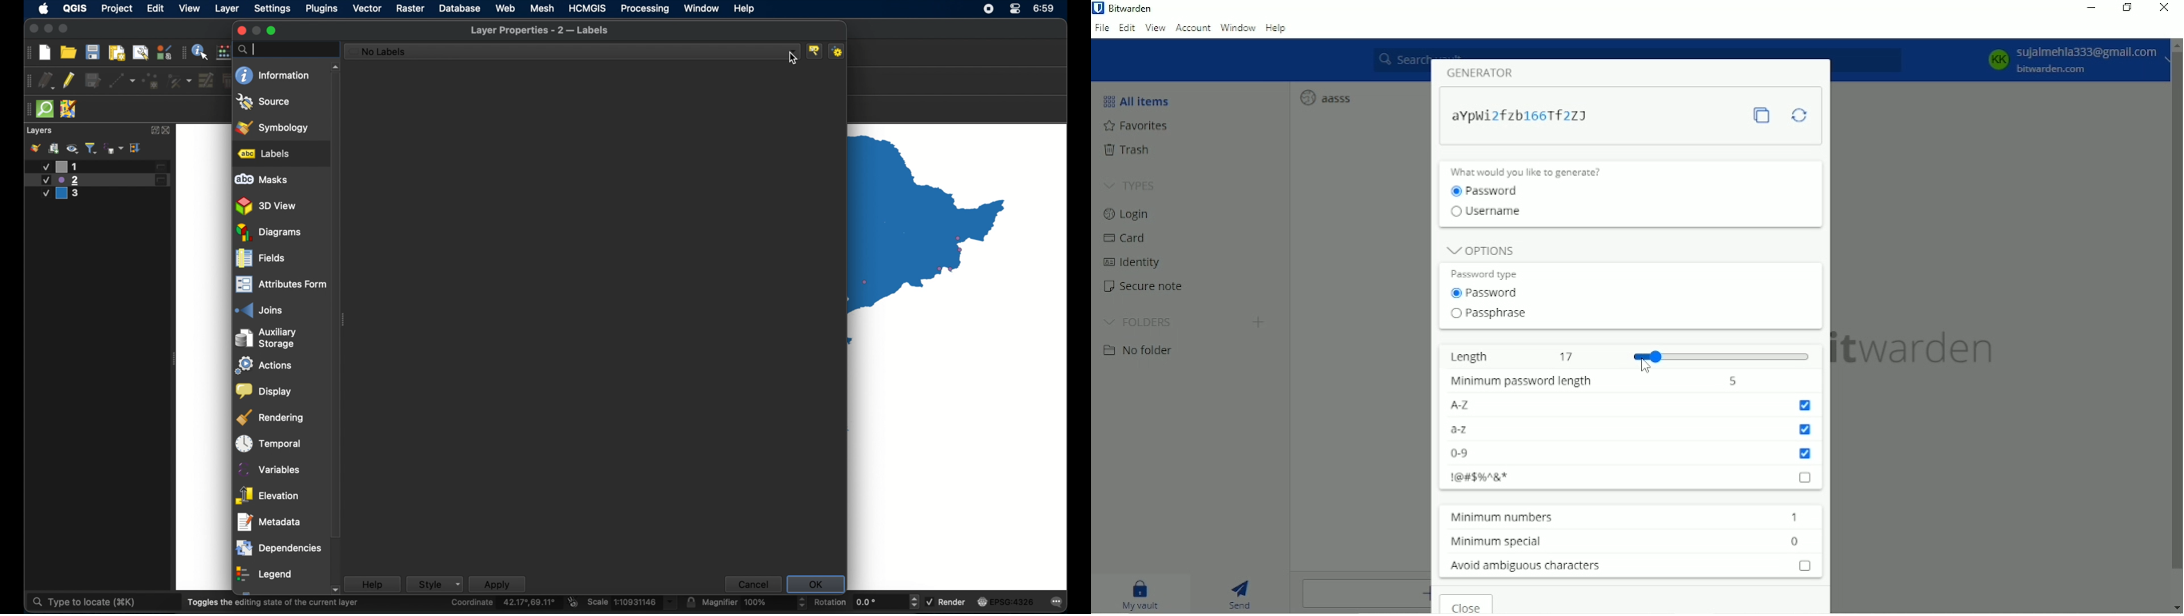 This screenshot has width=2184, height=616. What do you see at coordinates (82, 603) in the screenshot?
I see `type to locate` at bounding box center [82, 603].